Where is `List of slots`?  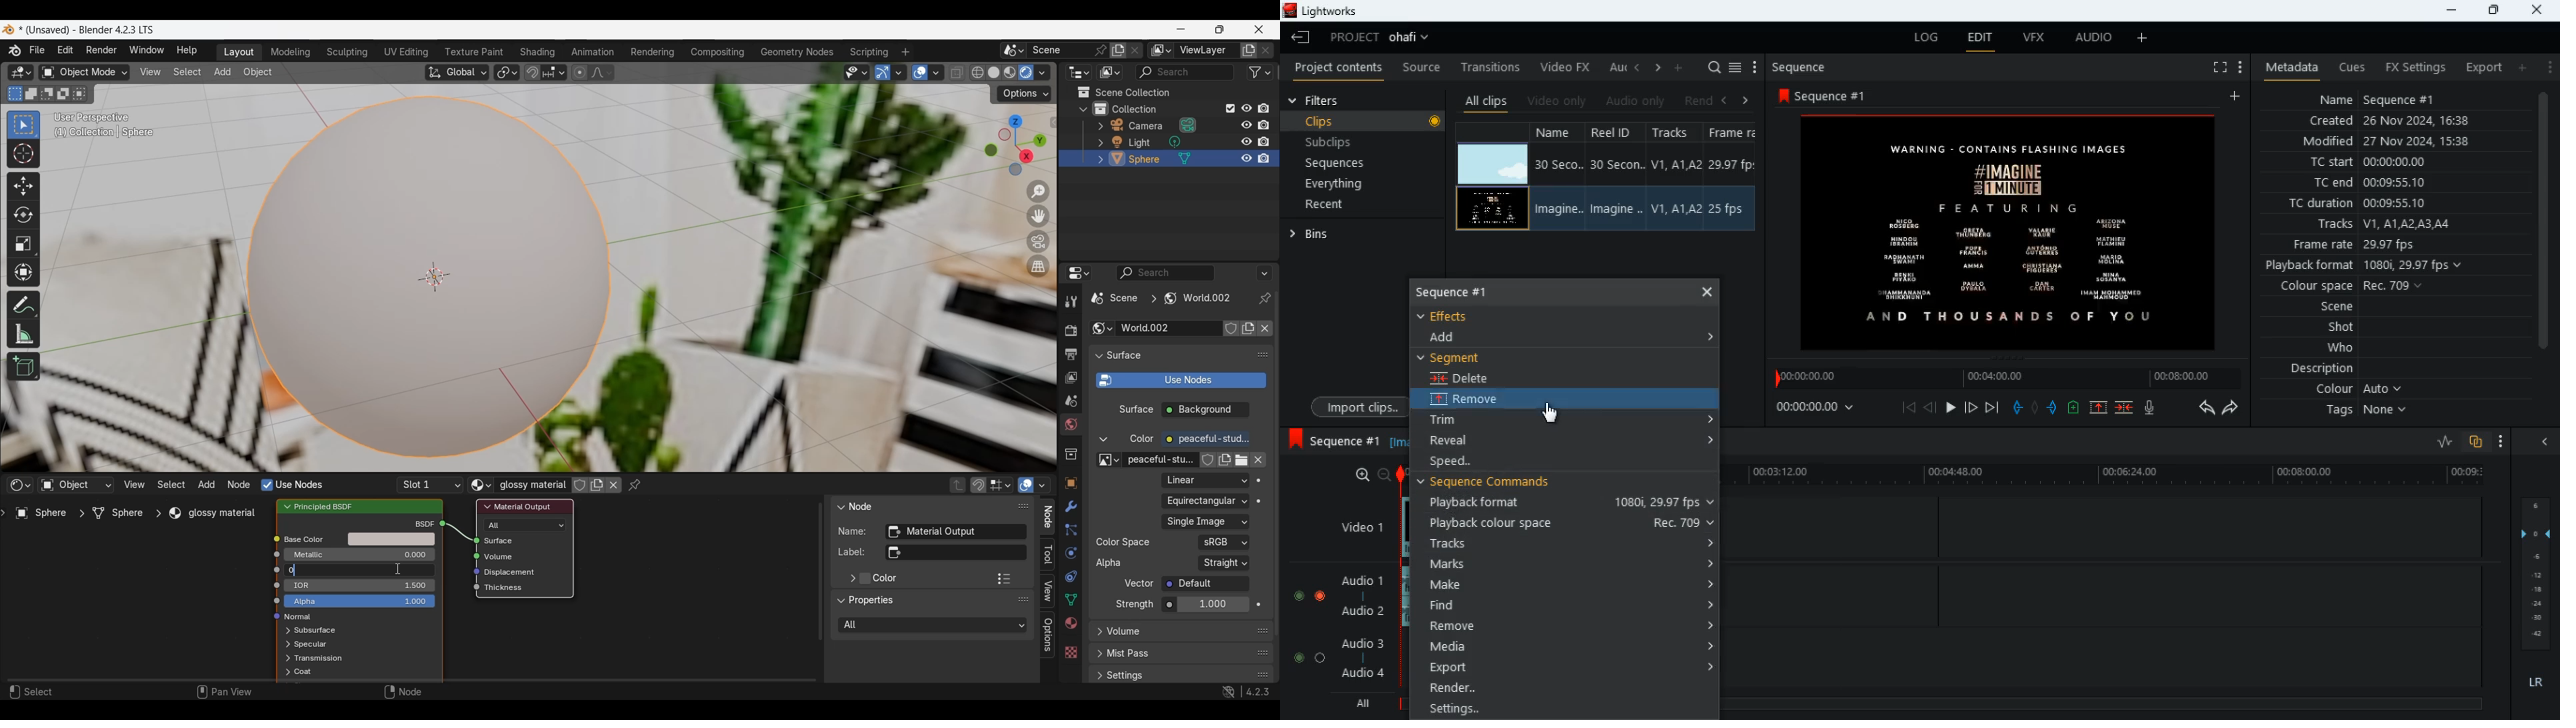 List of slots is located at coordinates (430, 485).